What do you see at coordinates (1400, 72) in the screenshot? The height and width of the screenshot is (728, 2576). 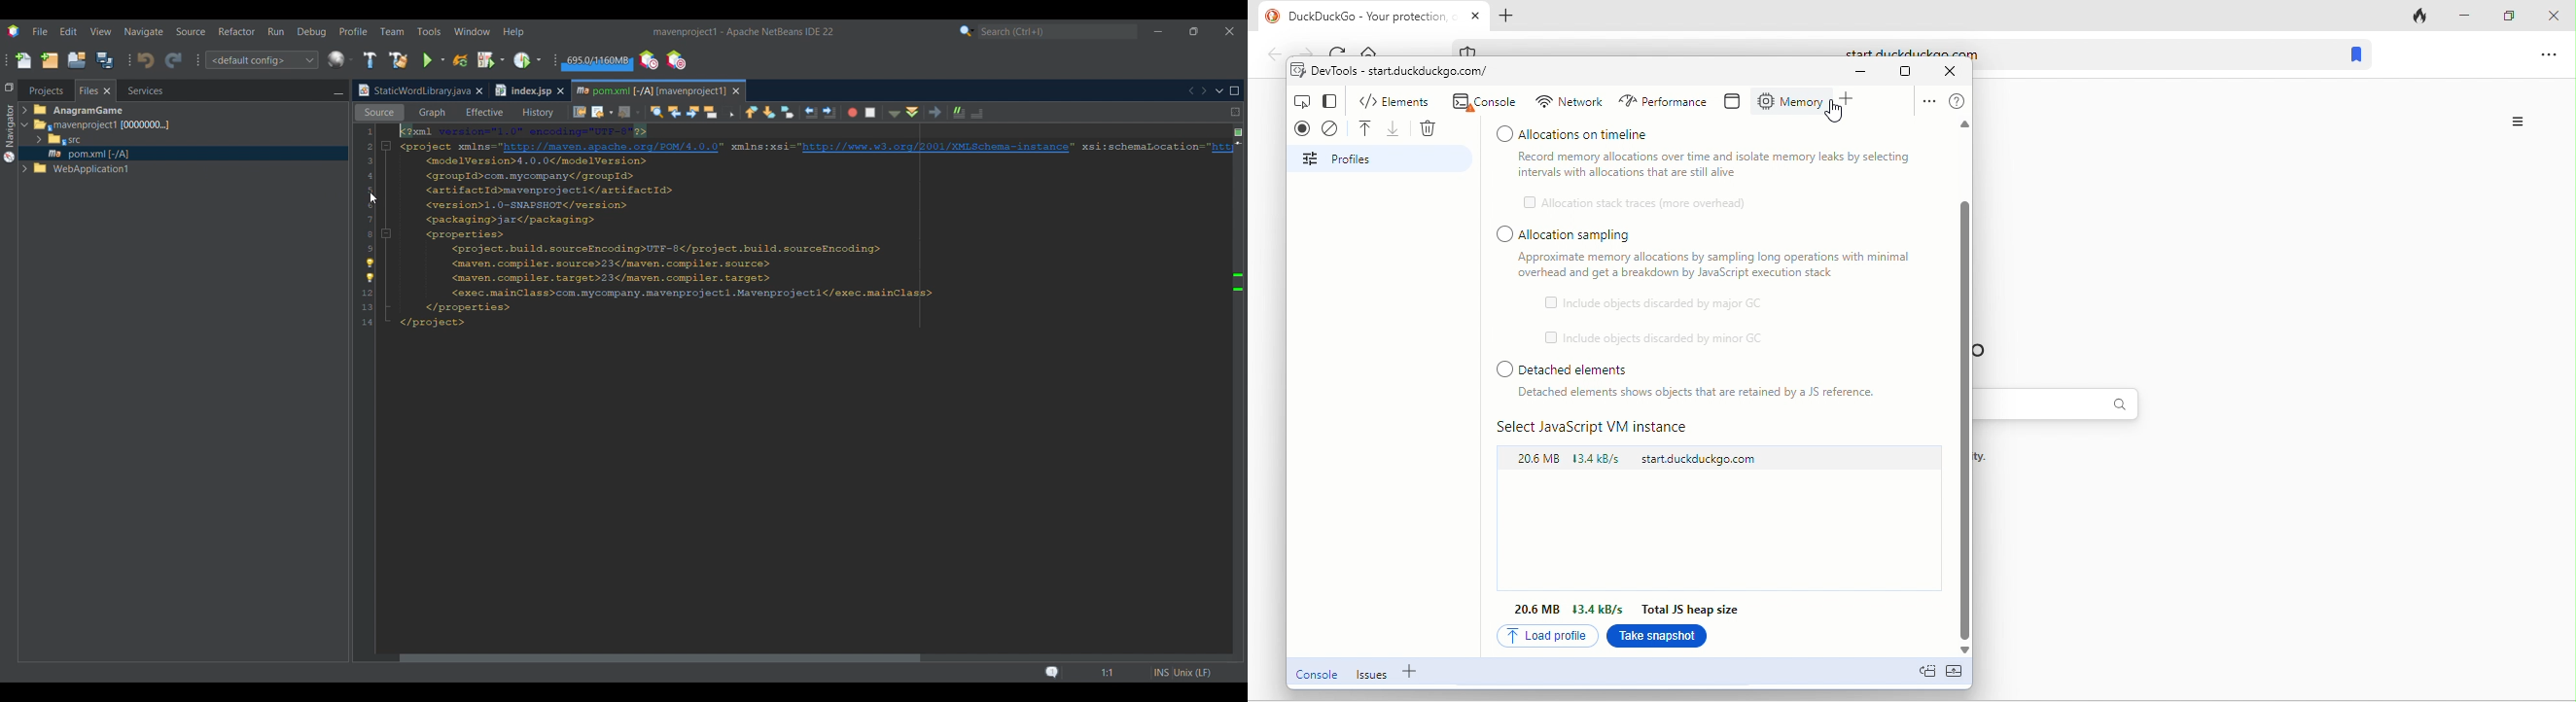 I see `dev tools` at bounding box center [1400, 72].